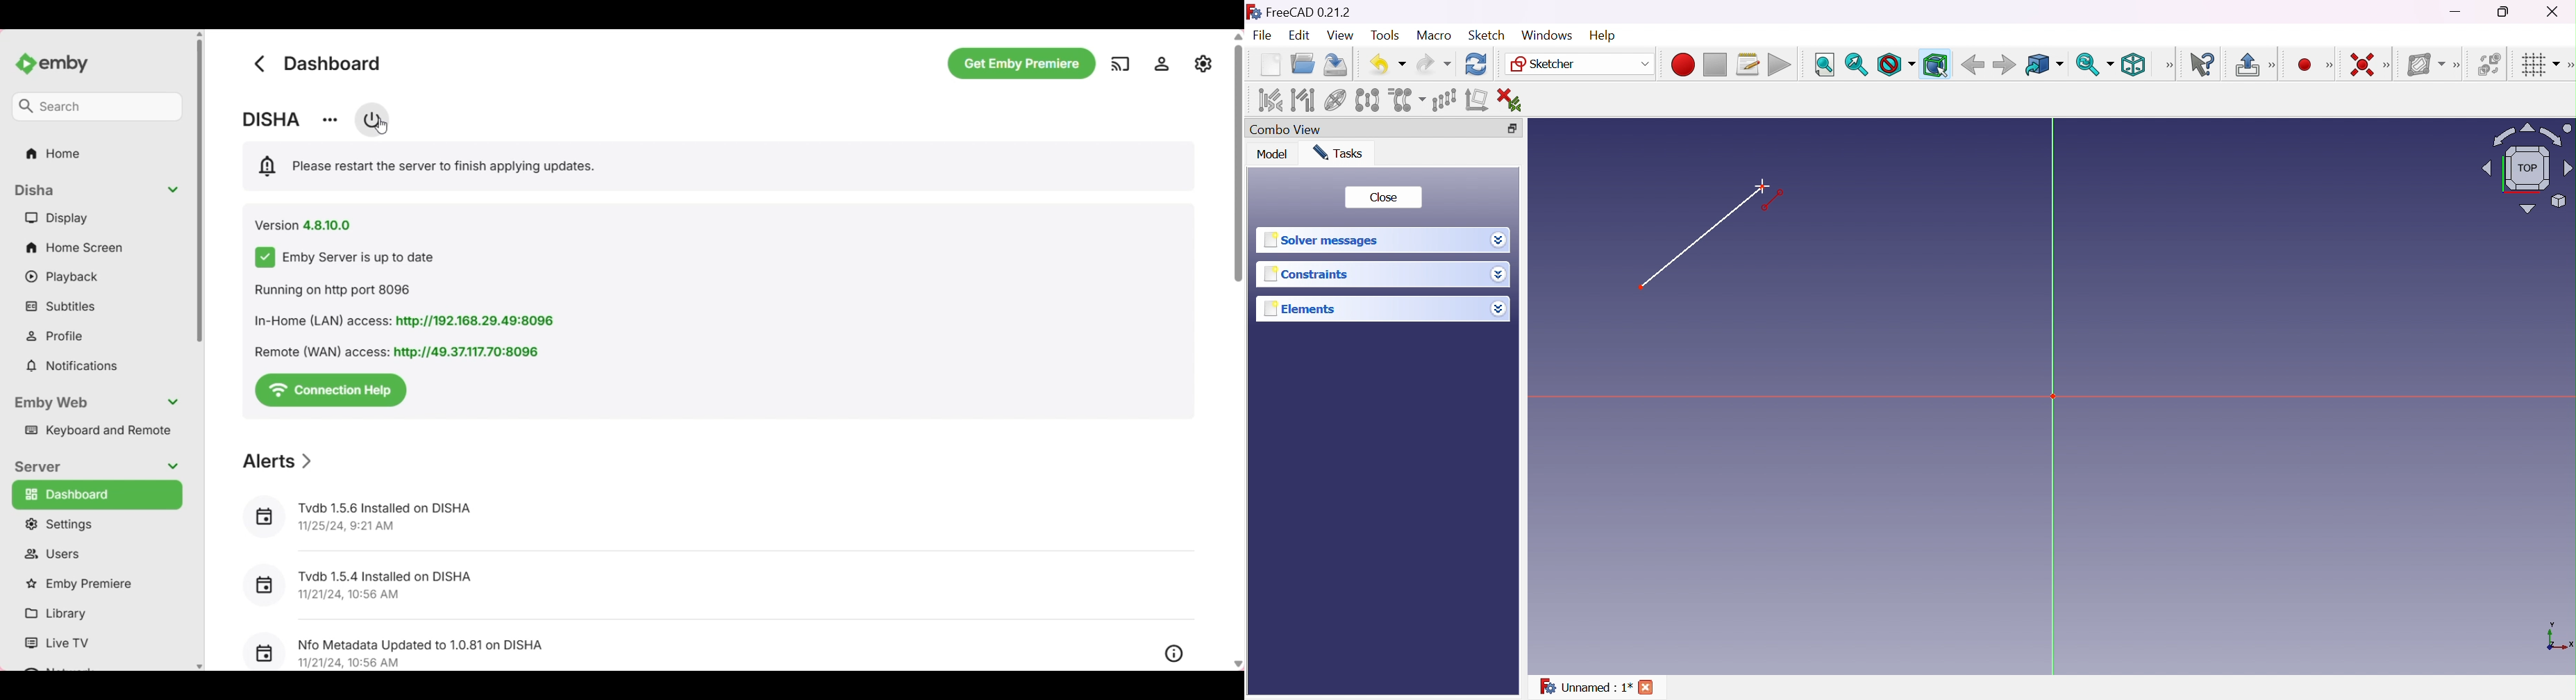  What do you see at coordinates (1263, 36) in the screenshot?
I see `File` at bounding box center [1263, 36].